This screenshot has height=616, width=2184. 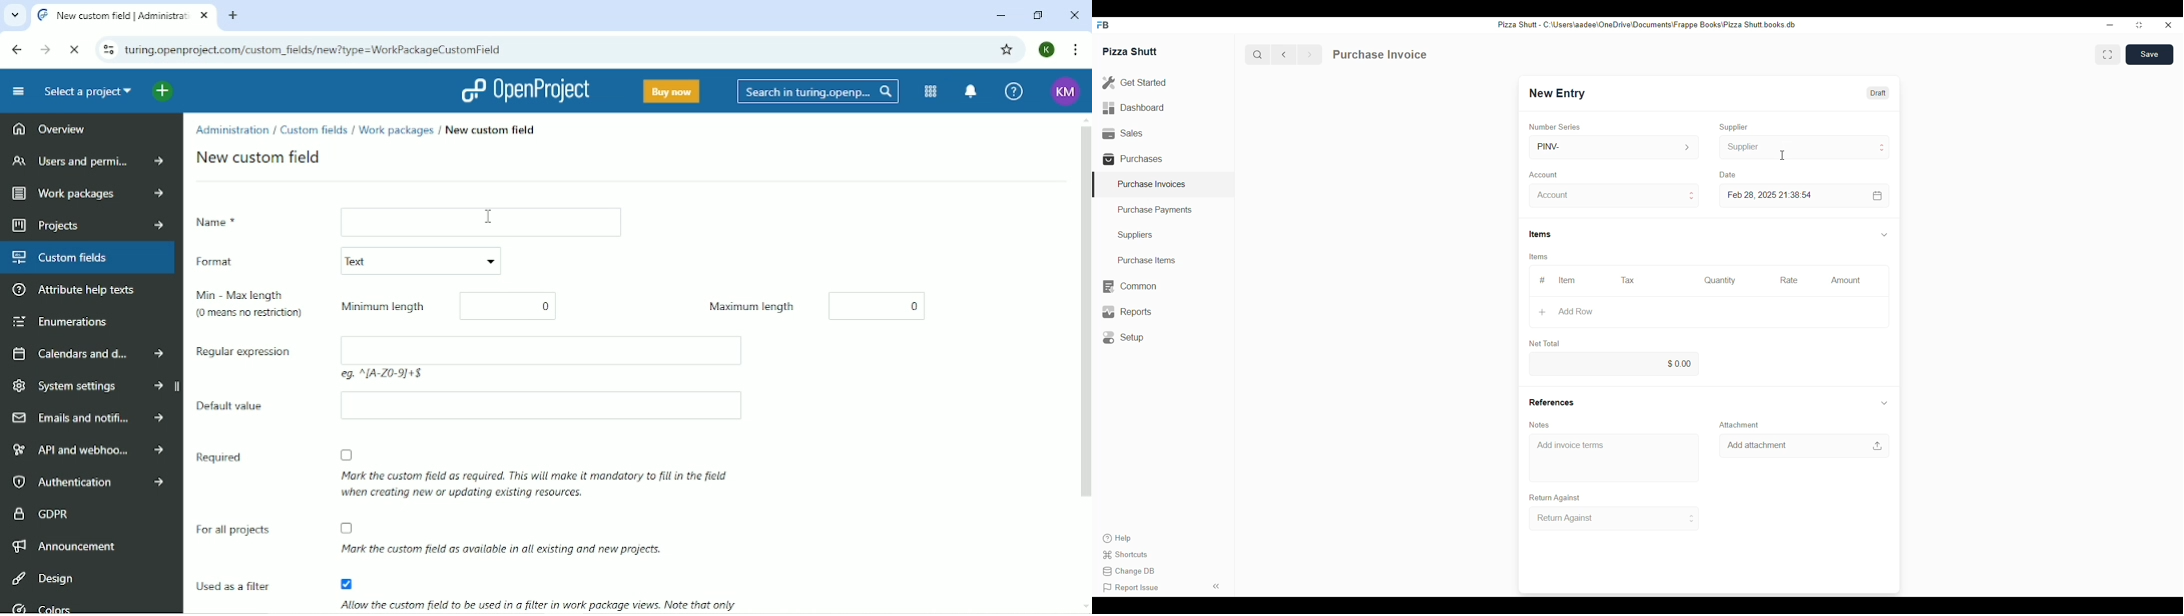 I want to click on Pizza Shut - C:\Users\aadee\OneDrive\Documents\Frappe Books\Pizza Shutt books. db, so click(x=1646, y=24).